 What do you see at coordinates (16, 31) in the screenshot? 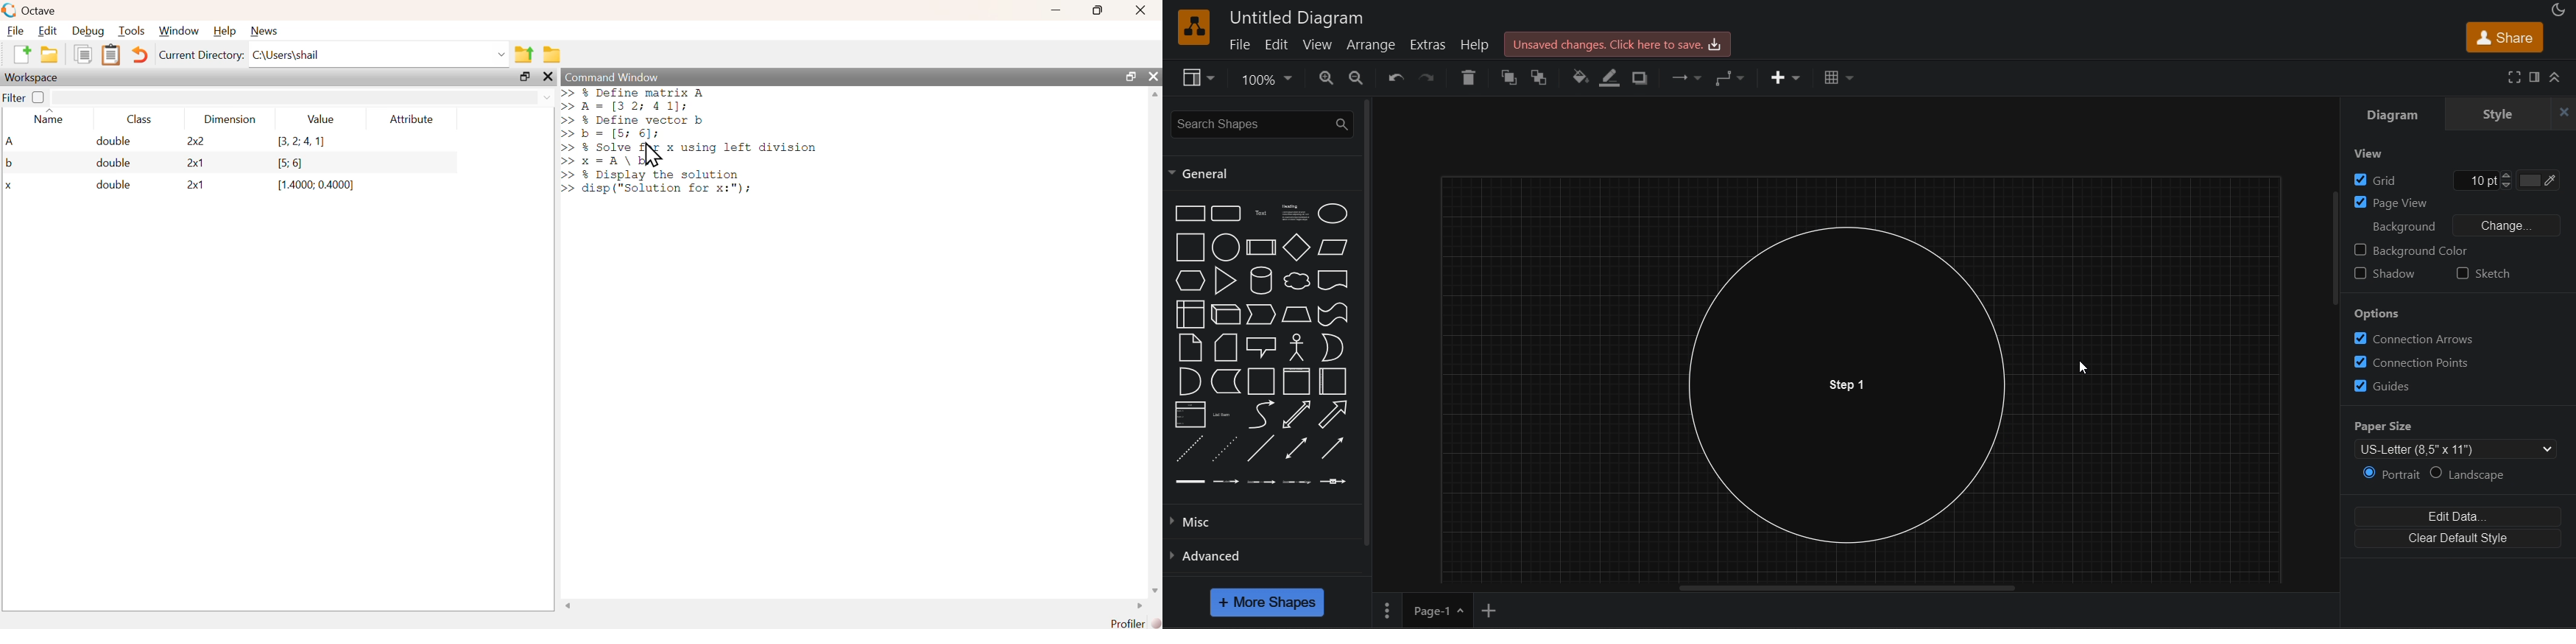
I see `file` at bounding box center [16, 31].